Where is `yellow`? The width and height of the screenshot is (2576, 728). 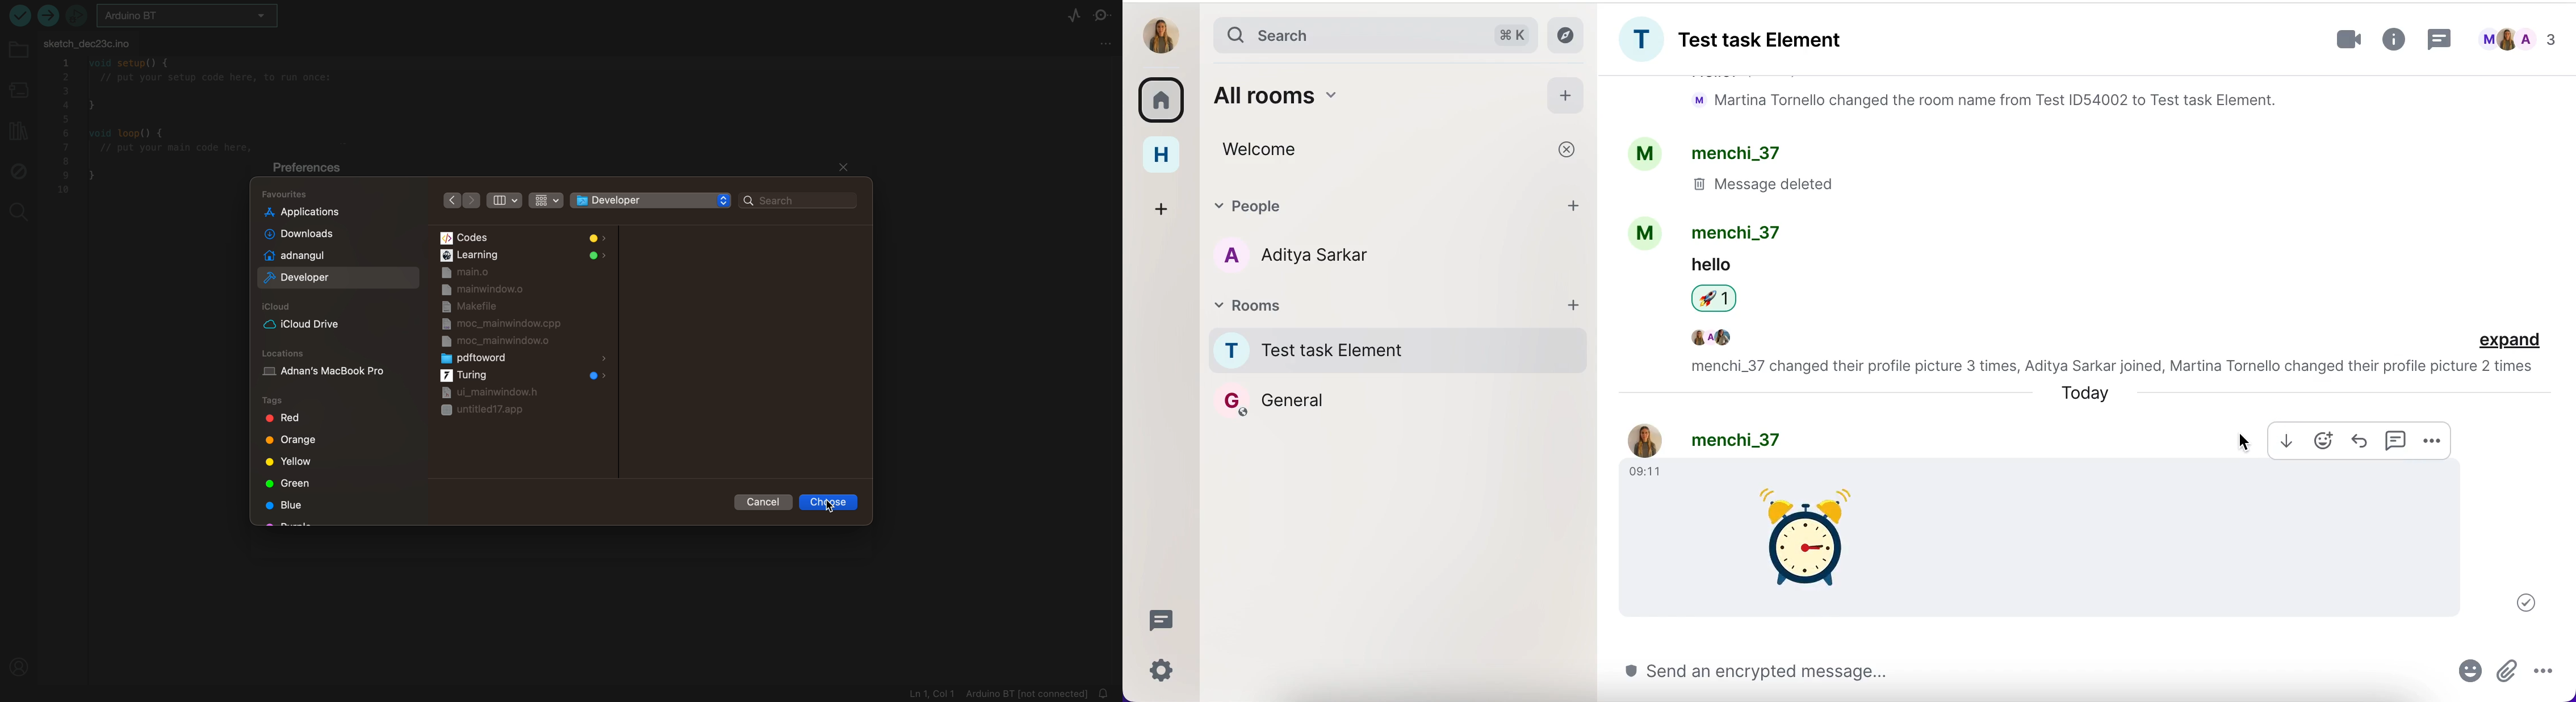
yellow is located at coordinates (290, 464).